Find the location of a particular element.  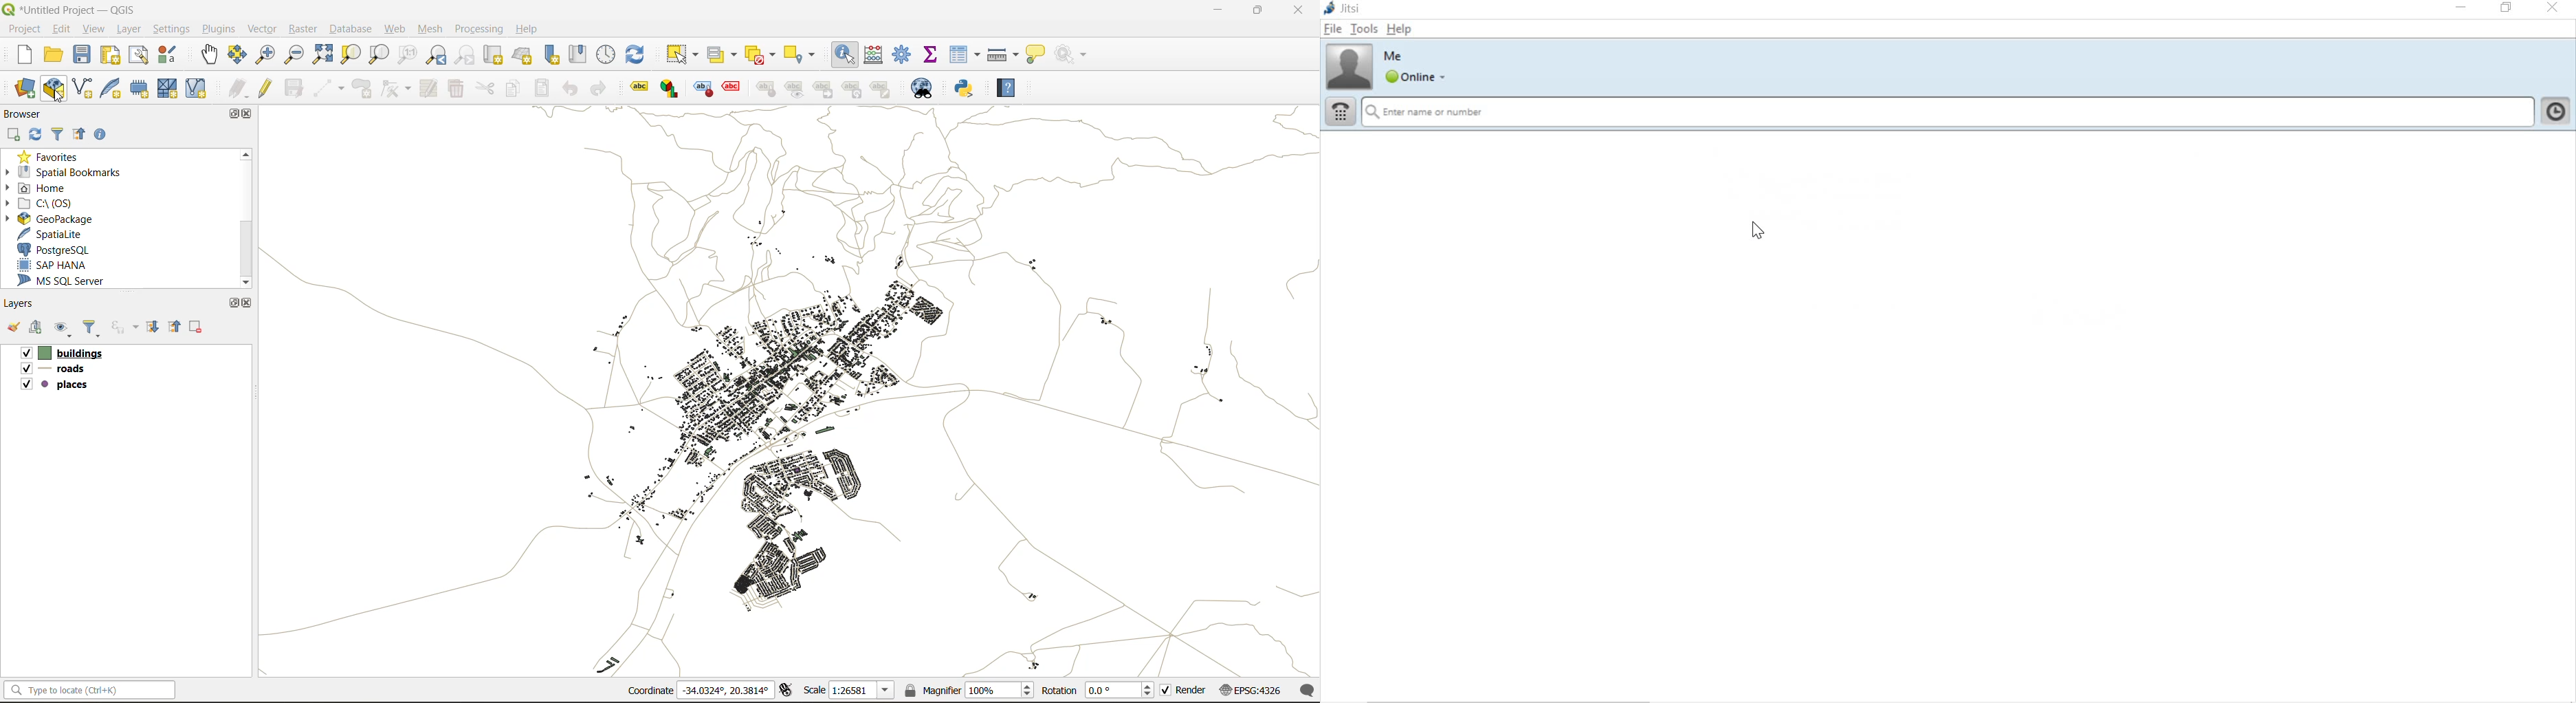

no action is located at coordinates (1072, 54).